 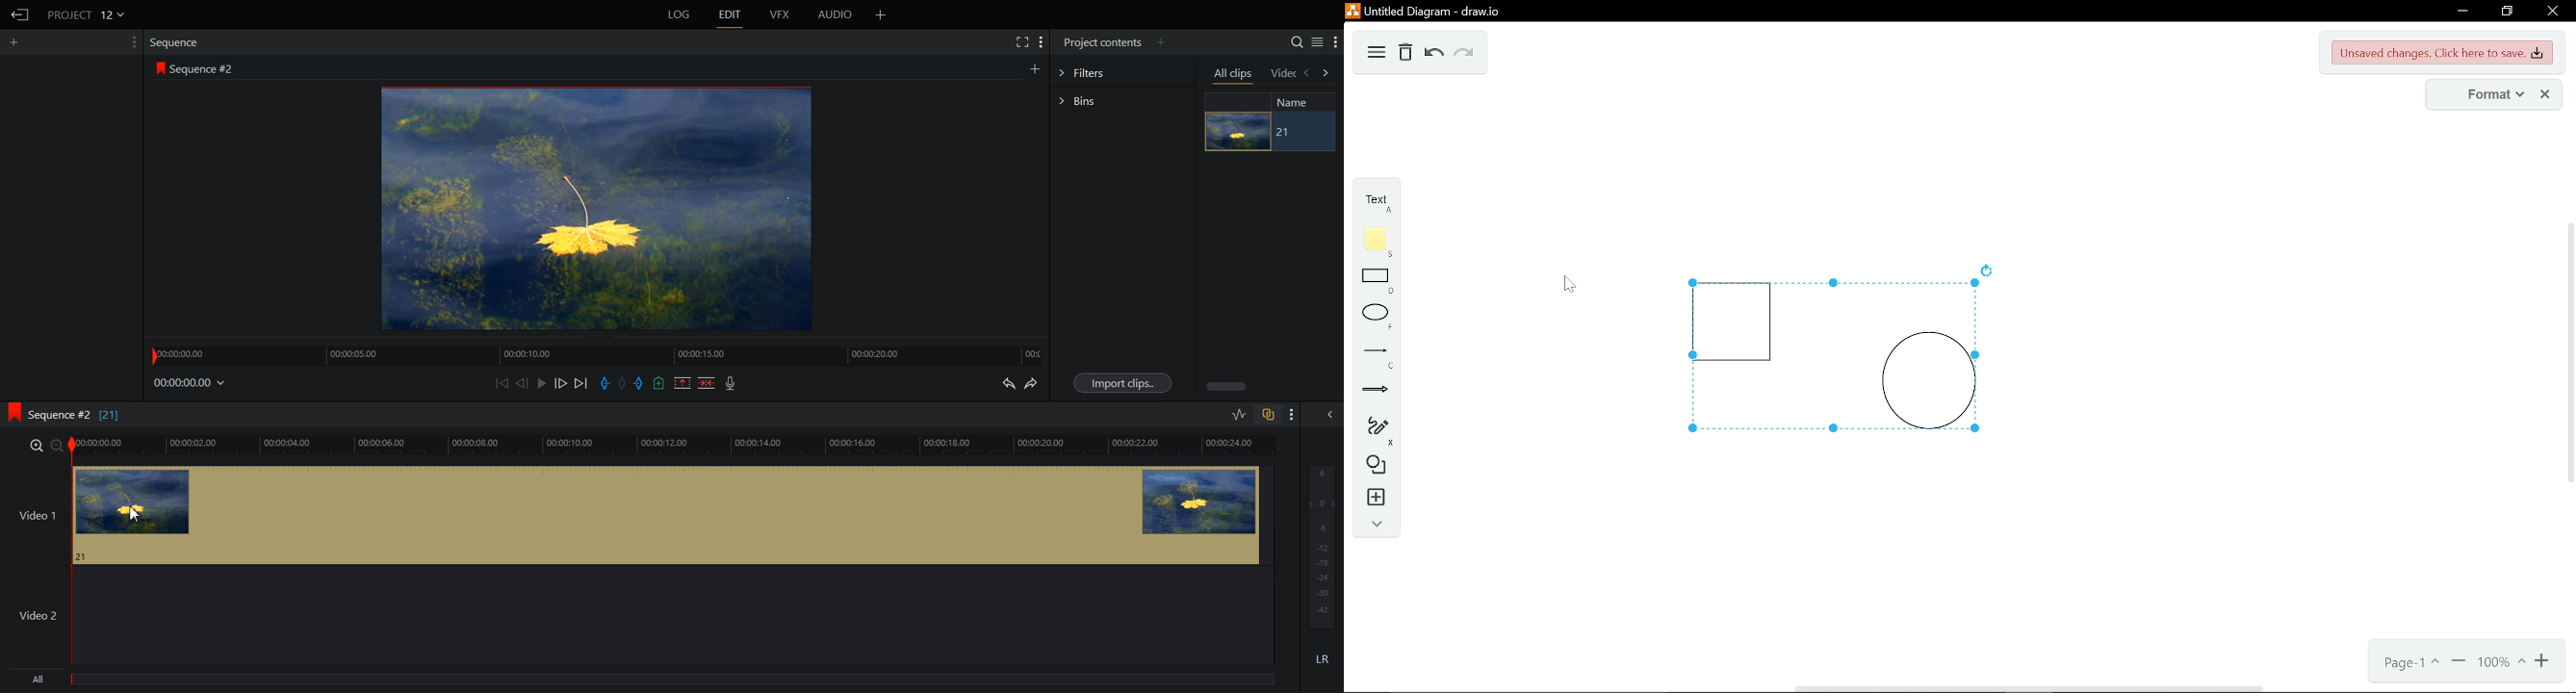 I want to click on Bins, so click(x=1123, y=99).